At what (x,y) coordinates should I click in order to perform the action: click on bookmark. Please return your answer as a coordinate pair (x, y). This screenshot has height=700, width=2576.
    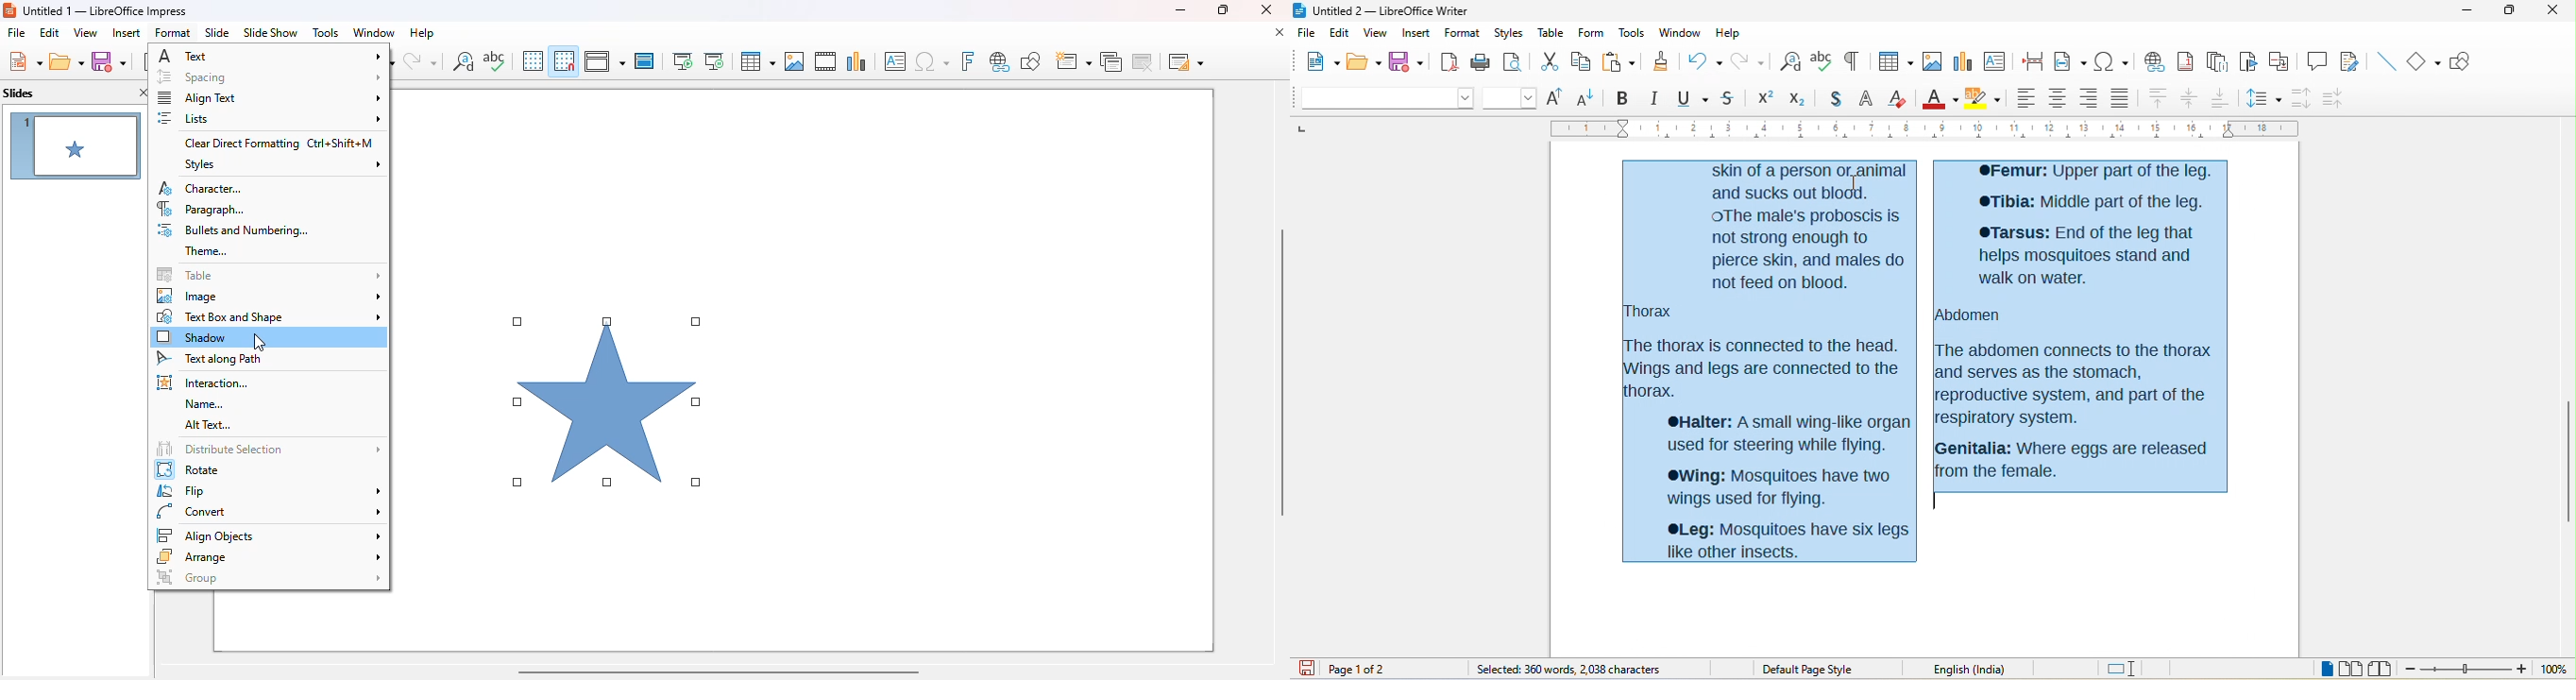
    Looking at the image, I should click on (2248, 64).